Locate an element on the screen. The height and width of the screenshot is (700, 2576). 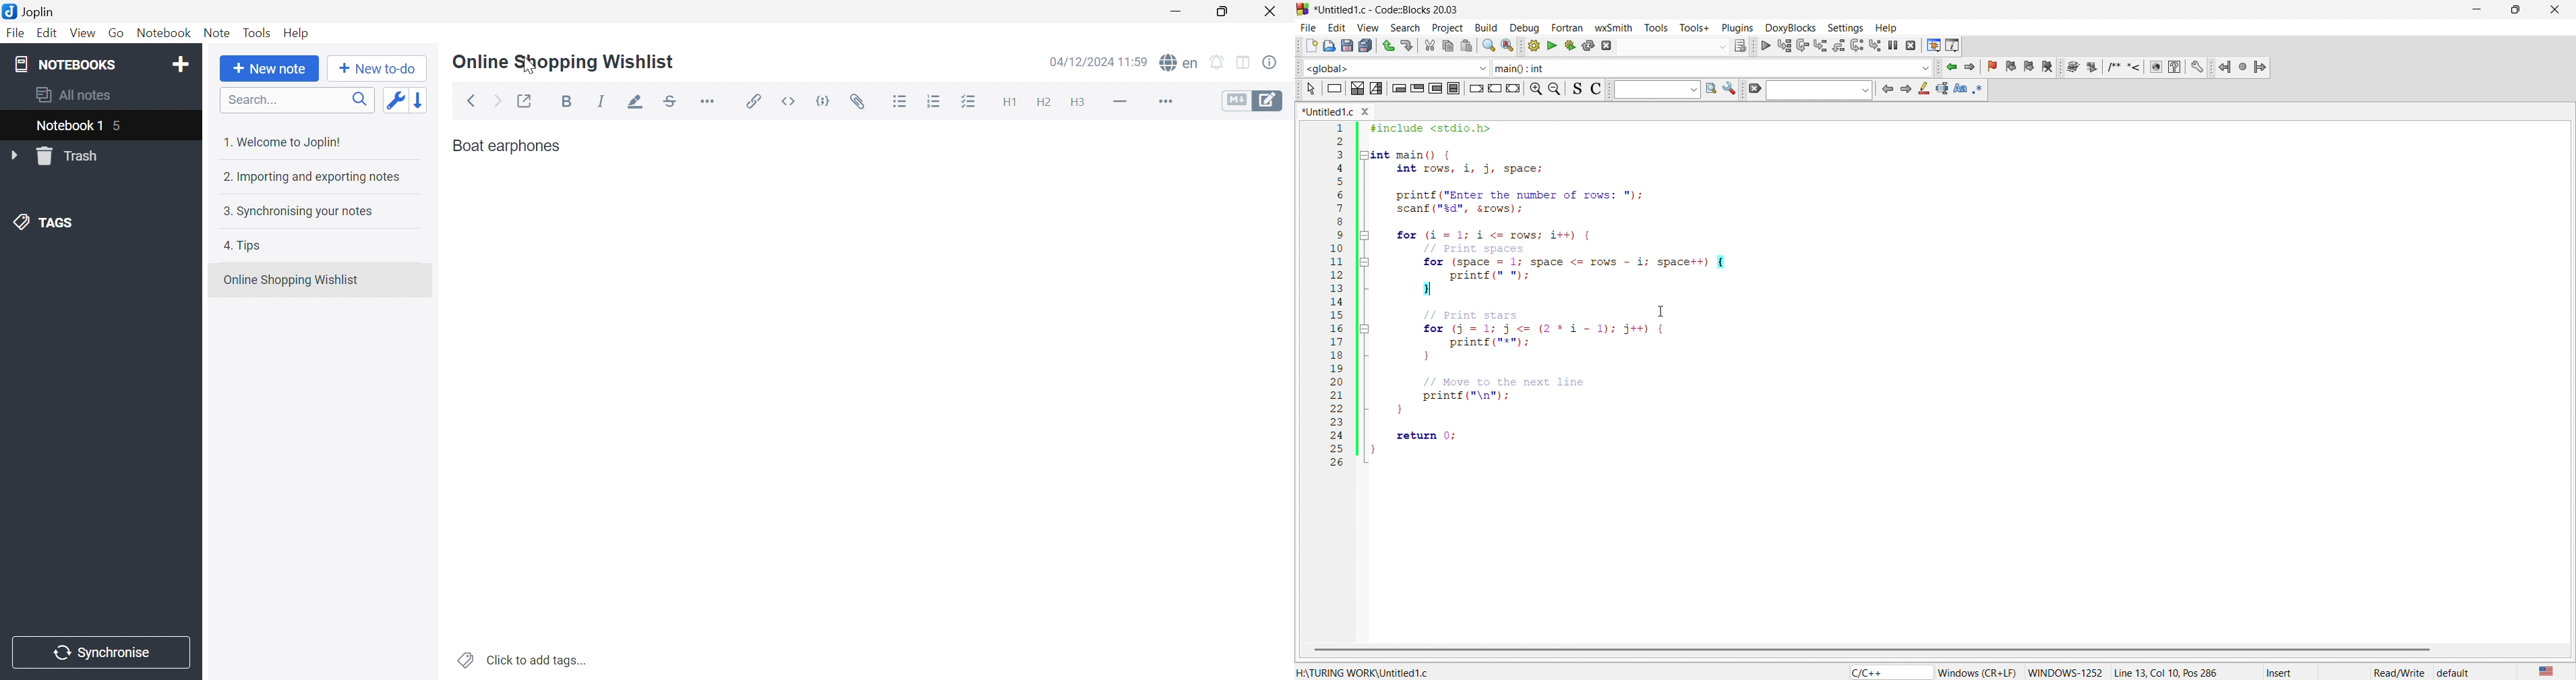
Toggle external editing is located at coordinates (527, 101).